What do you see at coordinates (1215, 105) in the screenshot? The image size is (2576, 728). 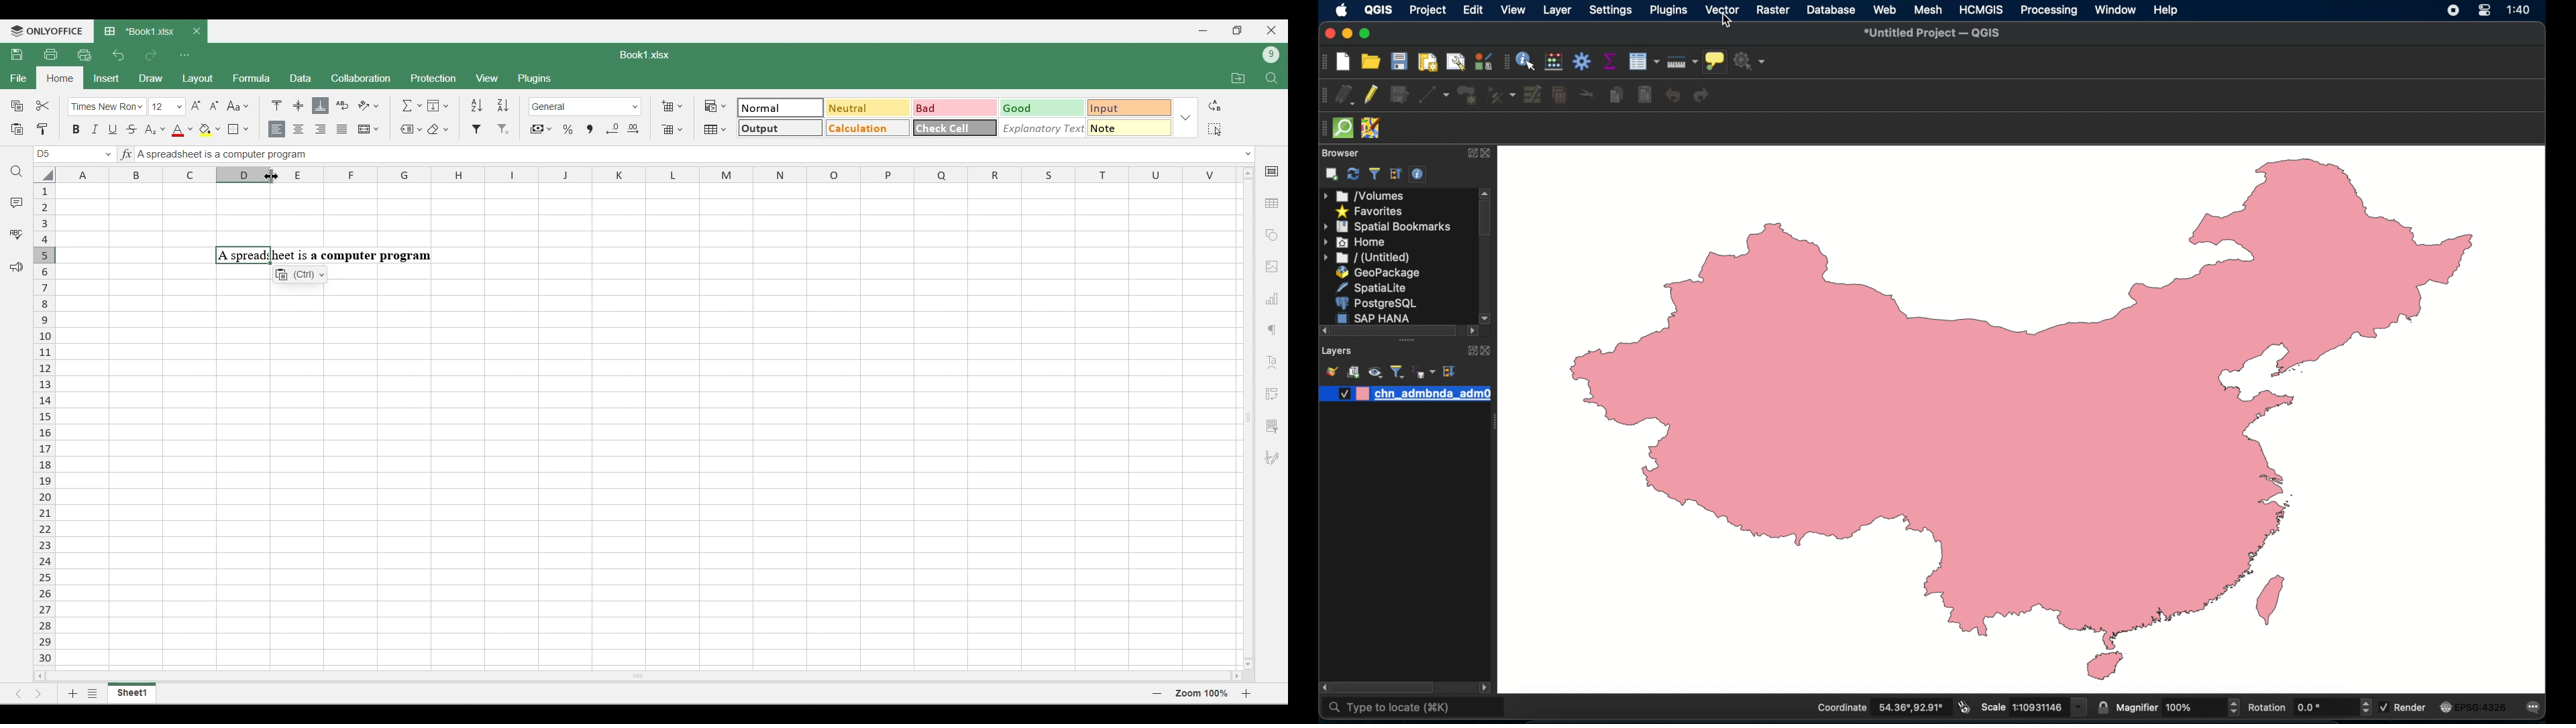 I see `Replace` at bounding box center [1215, 105].